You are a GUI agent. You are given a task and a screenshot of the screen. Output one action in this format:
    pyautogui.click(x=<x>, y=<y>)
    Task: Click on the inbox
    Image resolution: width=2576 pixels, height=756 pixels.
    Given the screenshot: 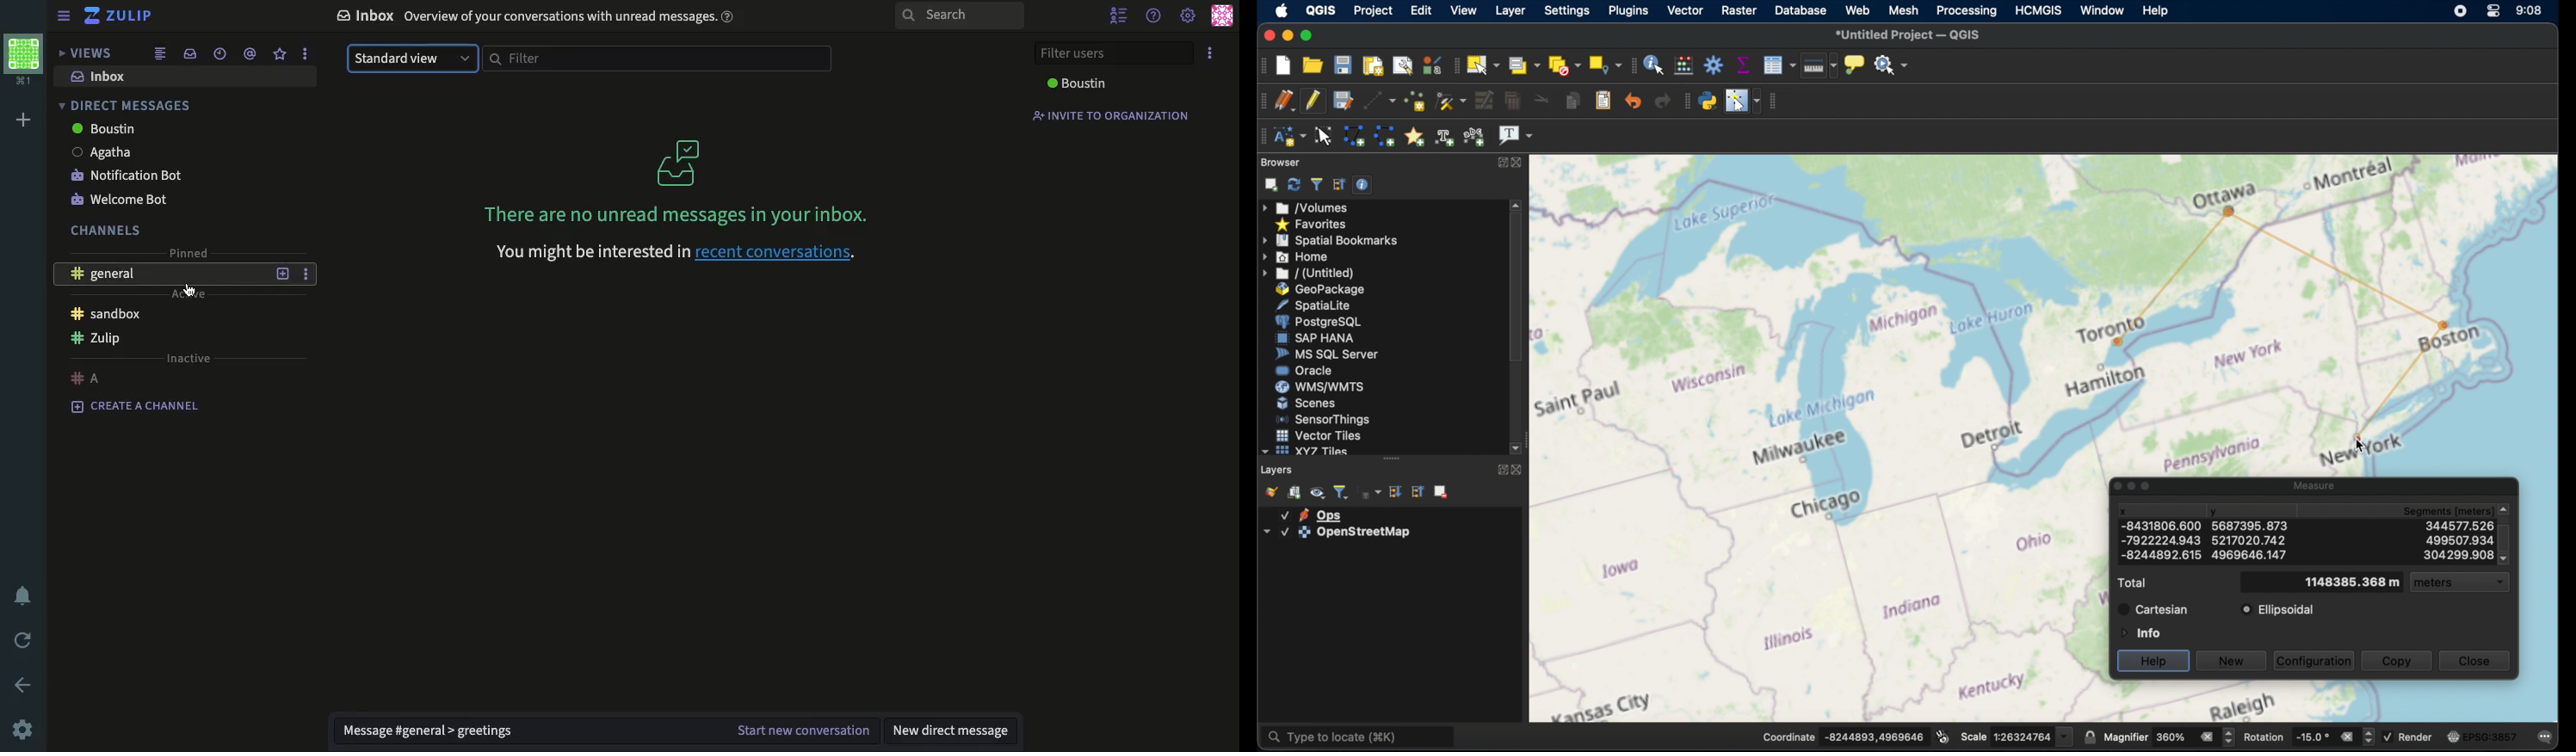 What is the action you would take?
    pyautogui.click(x=188, y=54)
    